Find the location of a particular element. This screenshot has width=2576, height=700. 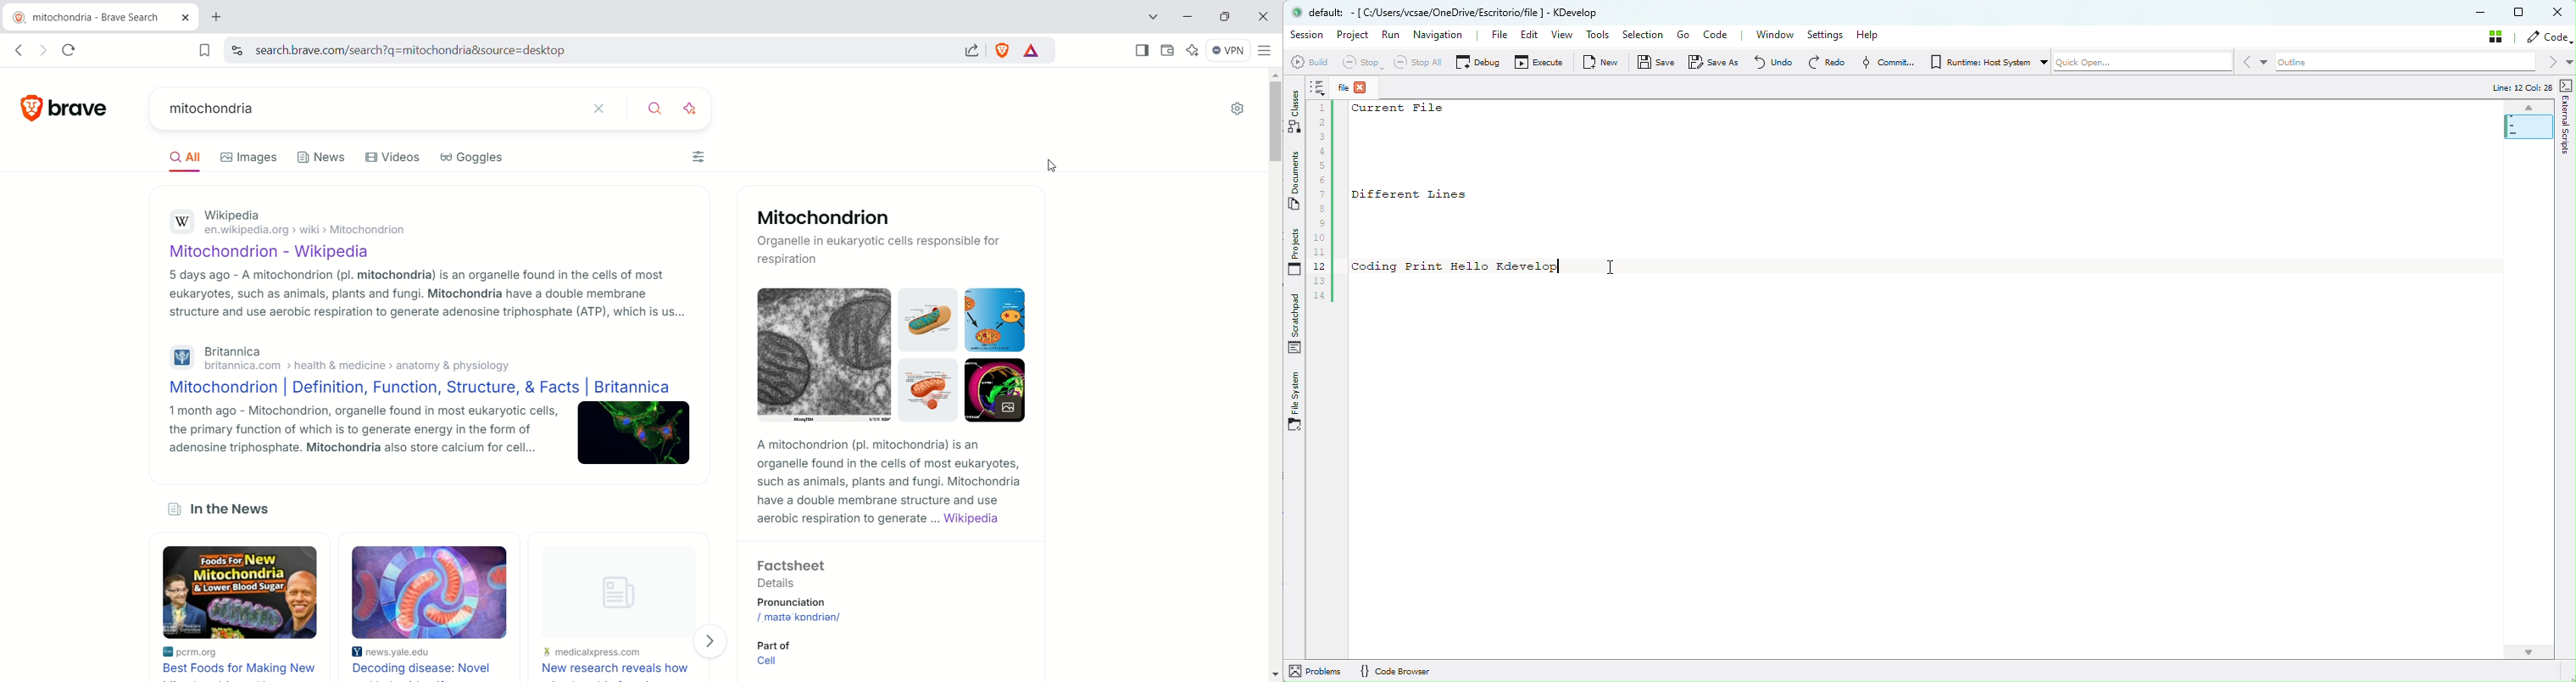

File System is located at coordinates (1298, 397).